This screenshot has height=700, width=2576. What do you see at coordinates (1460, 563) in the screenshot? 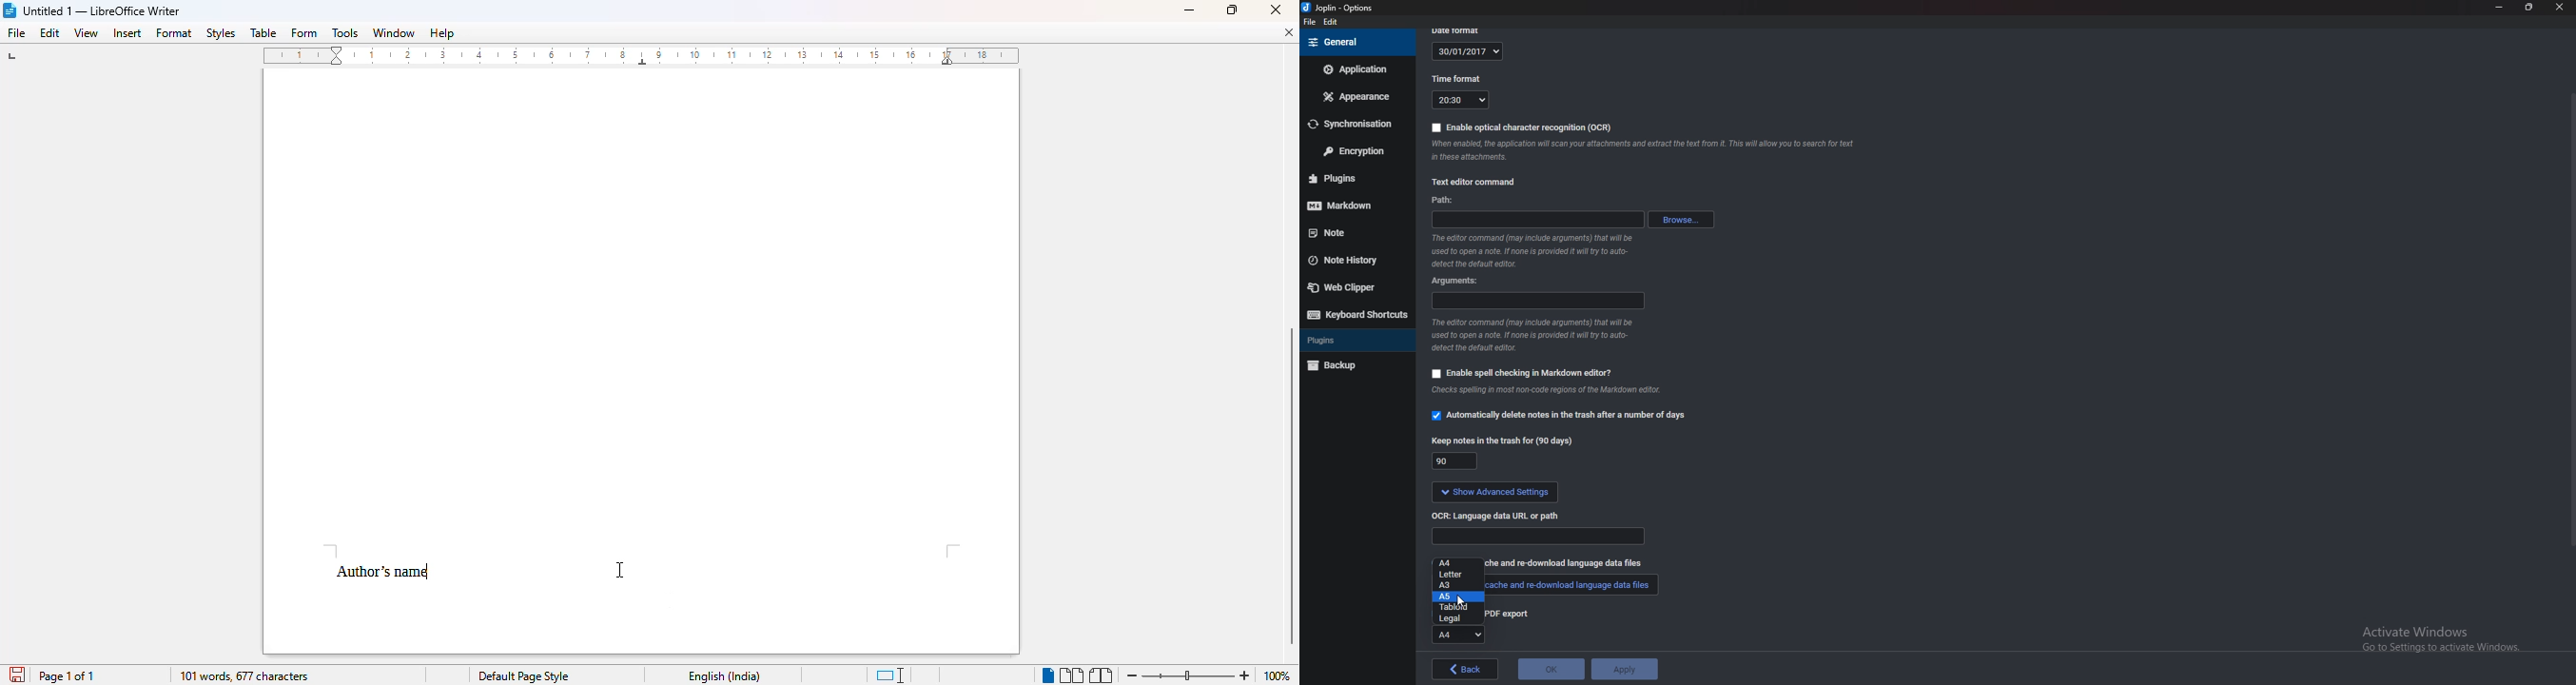
I see `A4` at bounding box center [1460, 563].